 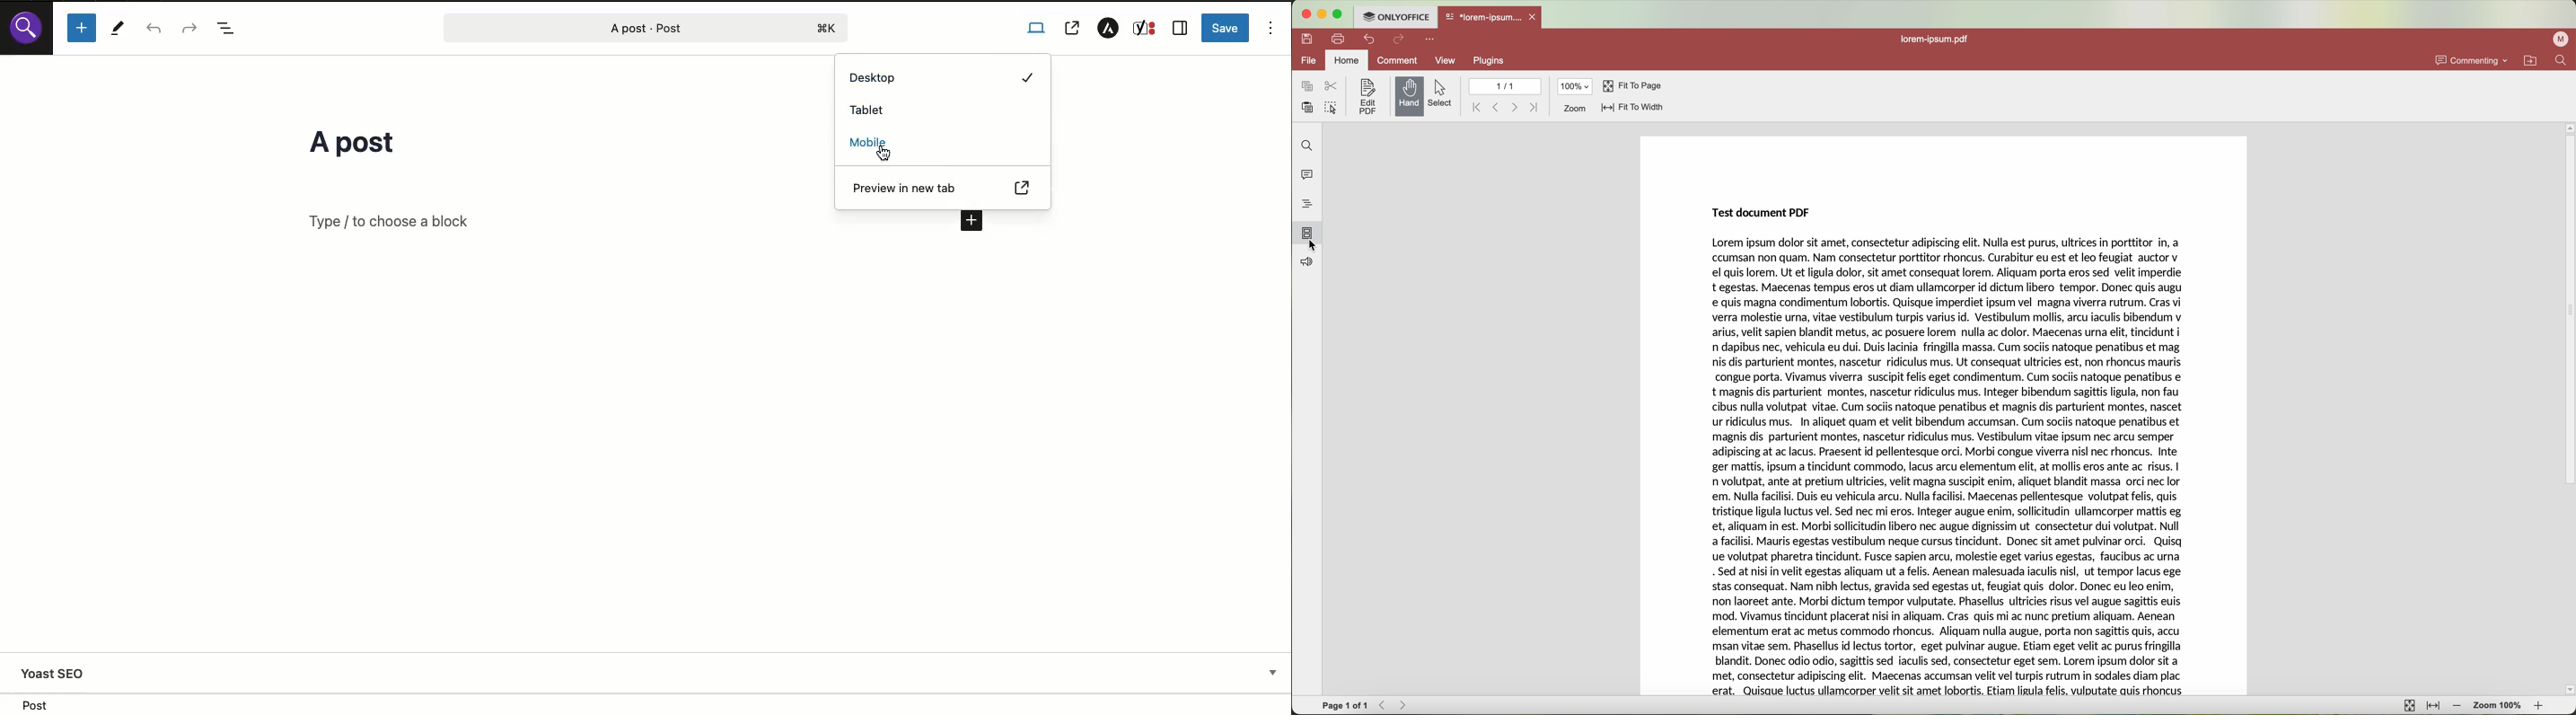 I want to click on select all, so click(x=1330, y=108).